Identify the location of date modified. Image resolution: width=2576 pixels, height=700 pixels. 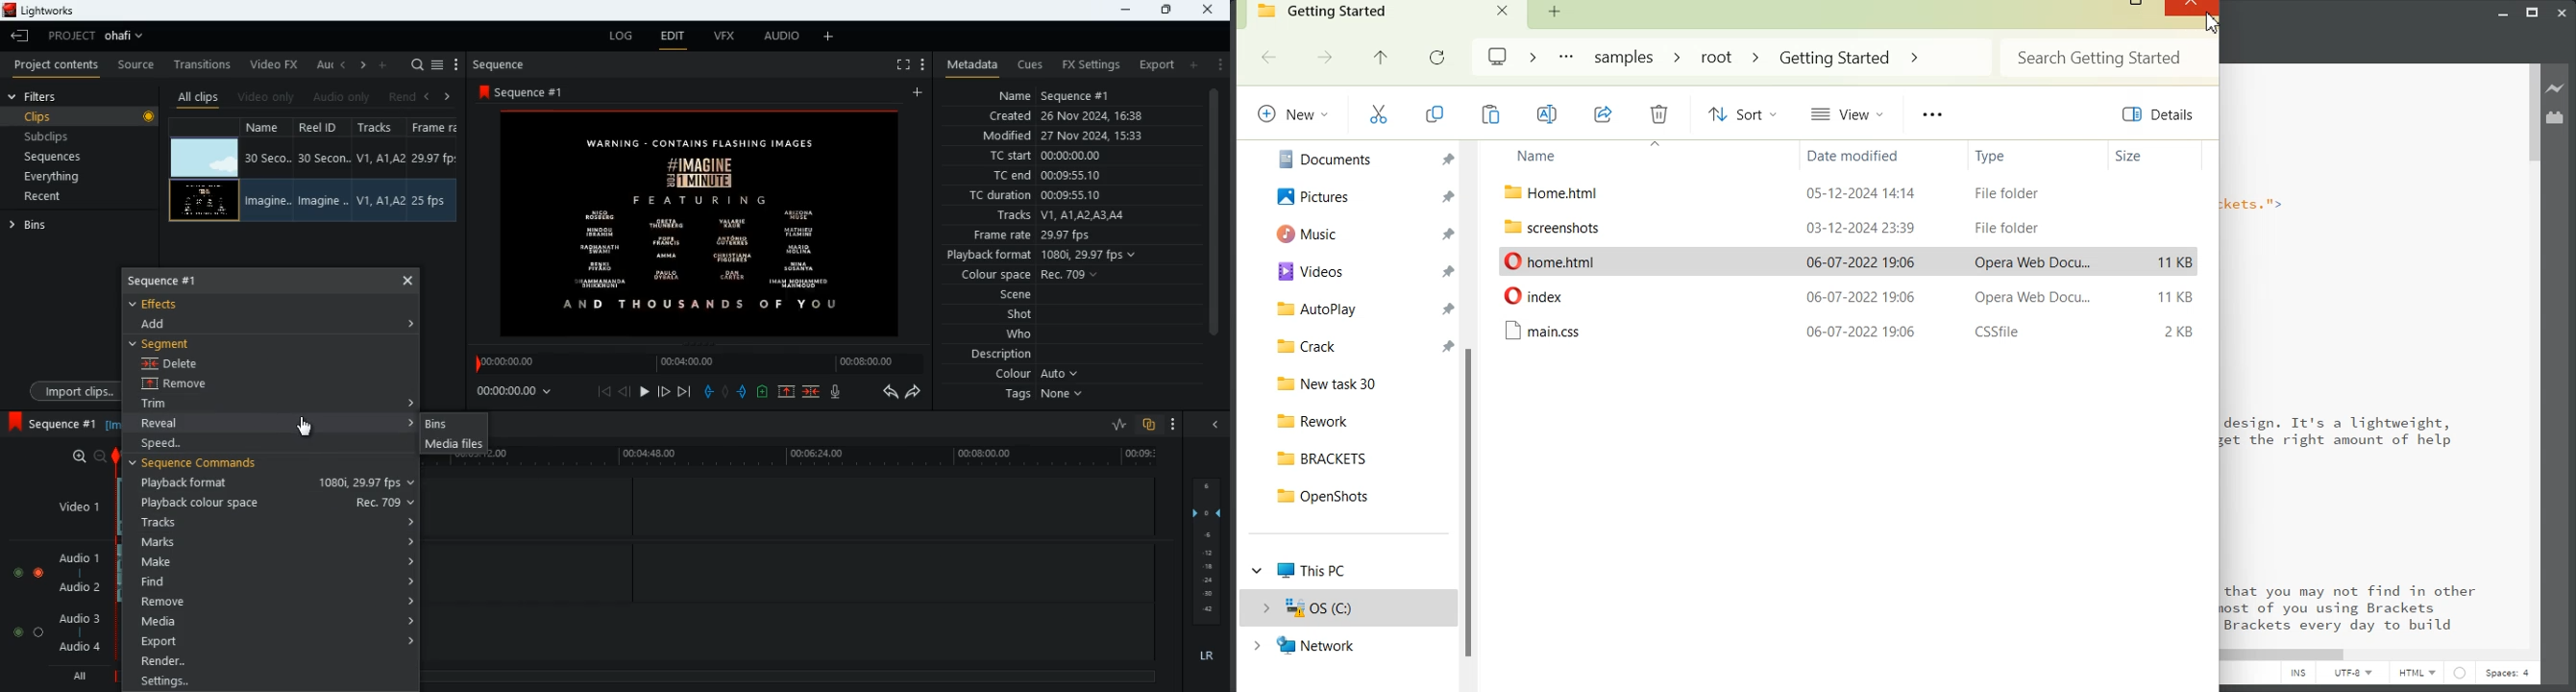
(1862, 193).